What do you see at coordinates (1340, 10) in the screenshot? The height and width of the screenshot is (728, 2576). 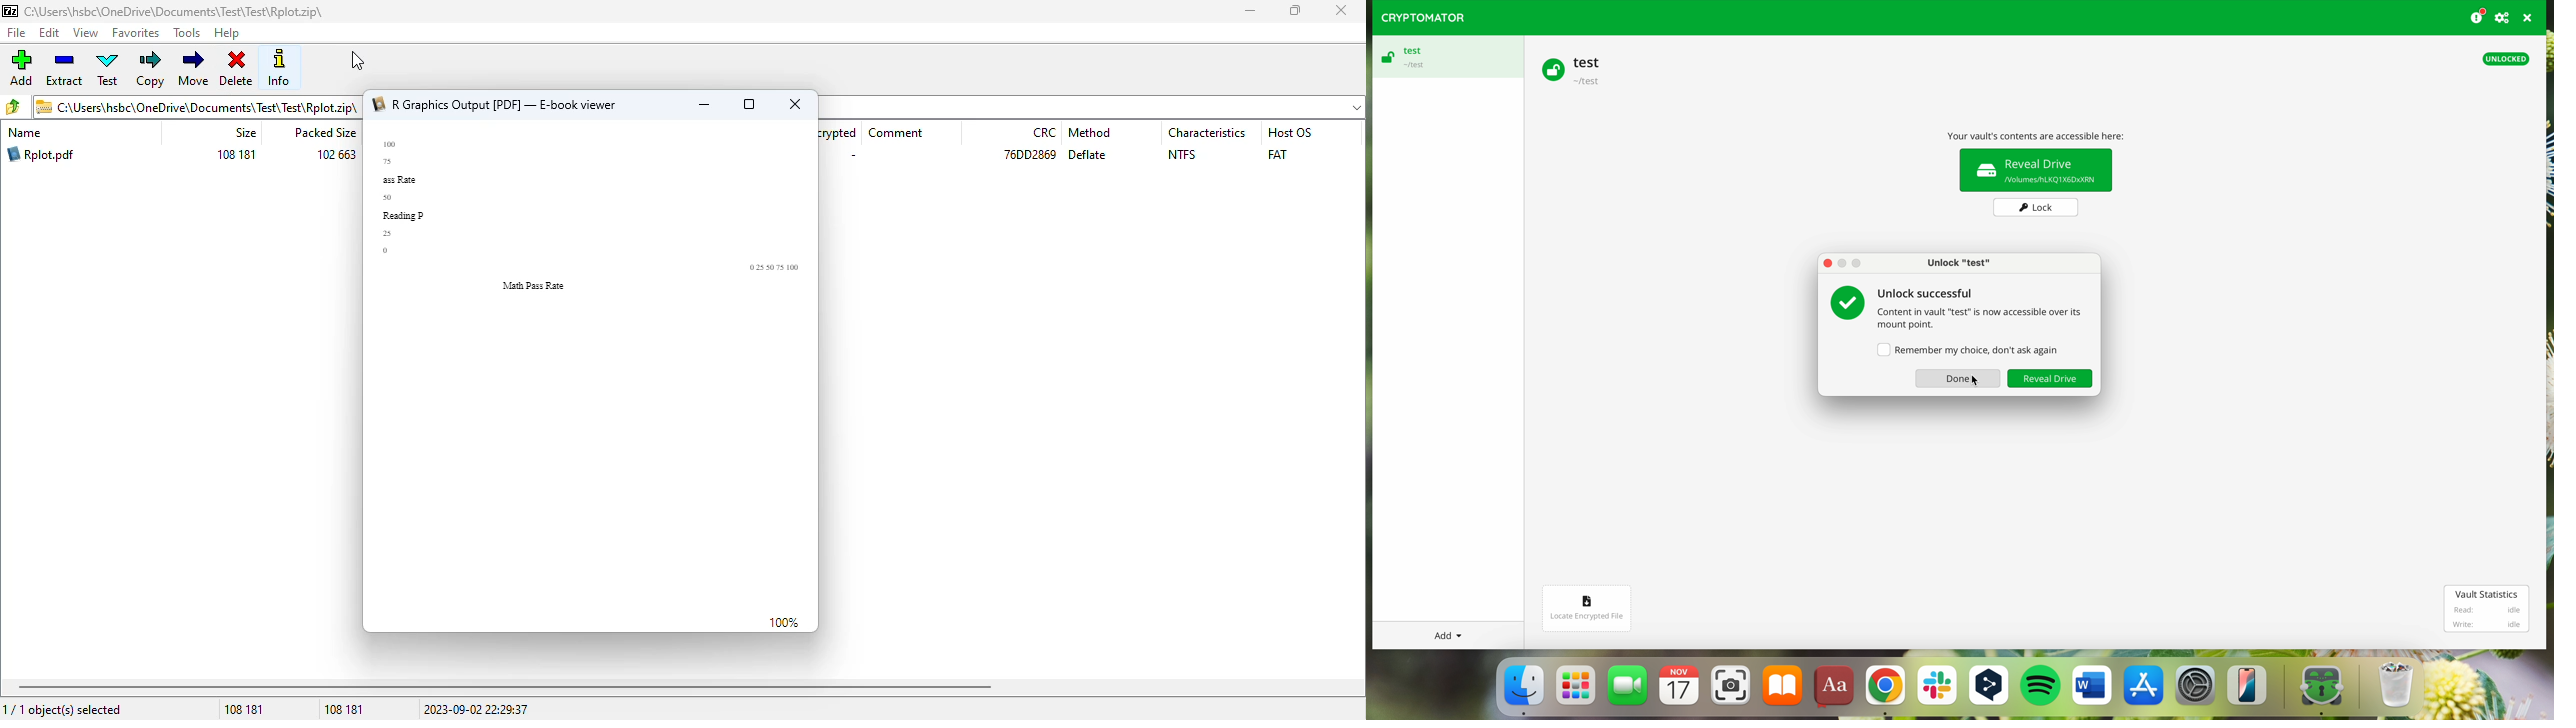 I see `close` at bounding box center [1340, 10].